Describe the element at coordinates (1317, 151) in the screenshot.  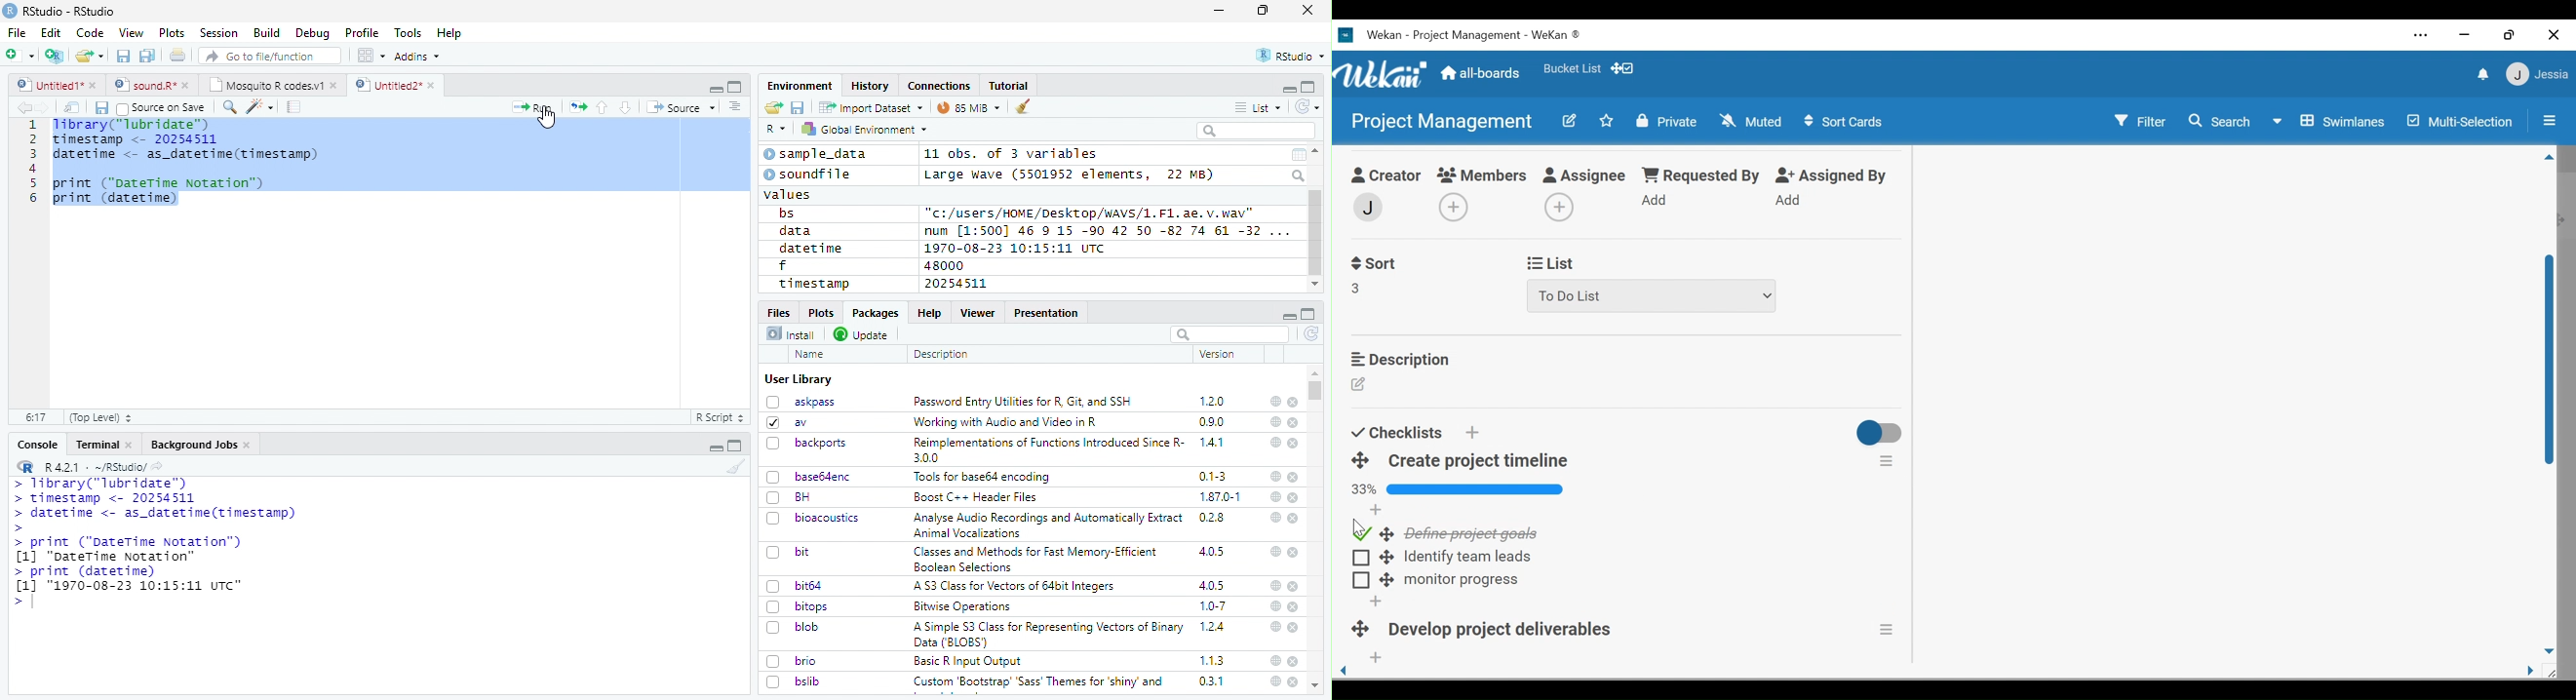
I see `scroll up` at that location.